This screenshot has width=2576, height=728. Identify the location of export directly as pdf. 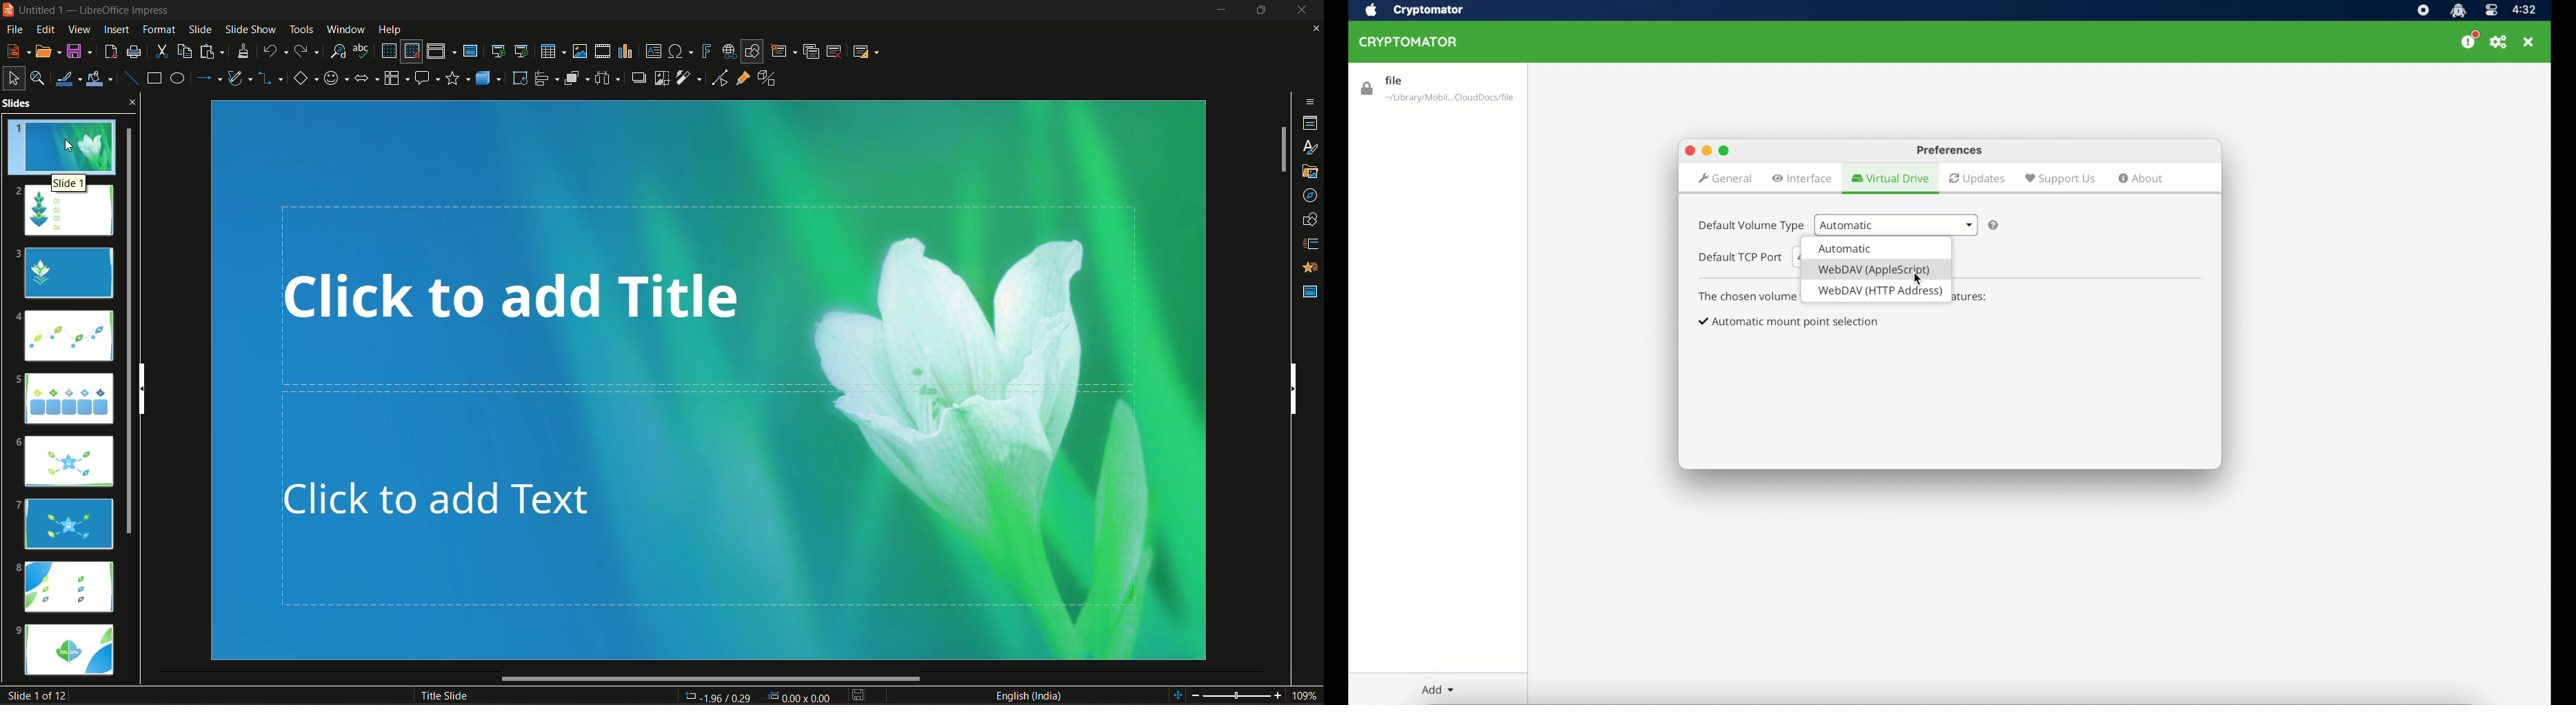
(110, 50).